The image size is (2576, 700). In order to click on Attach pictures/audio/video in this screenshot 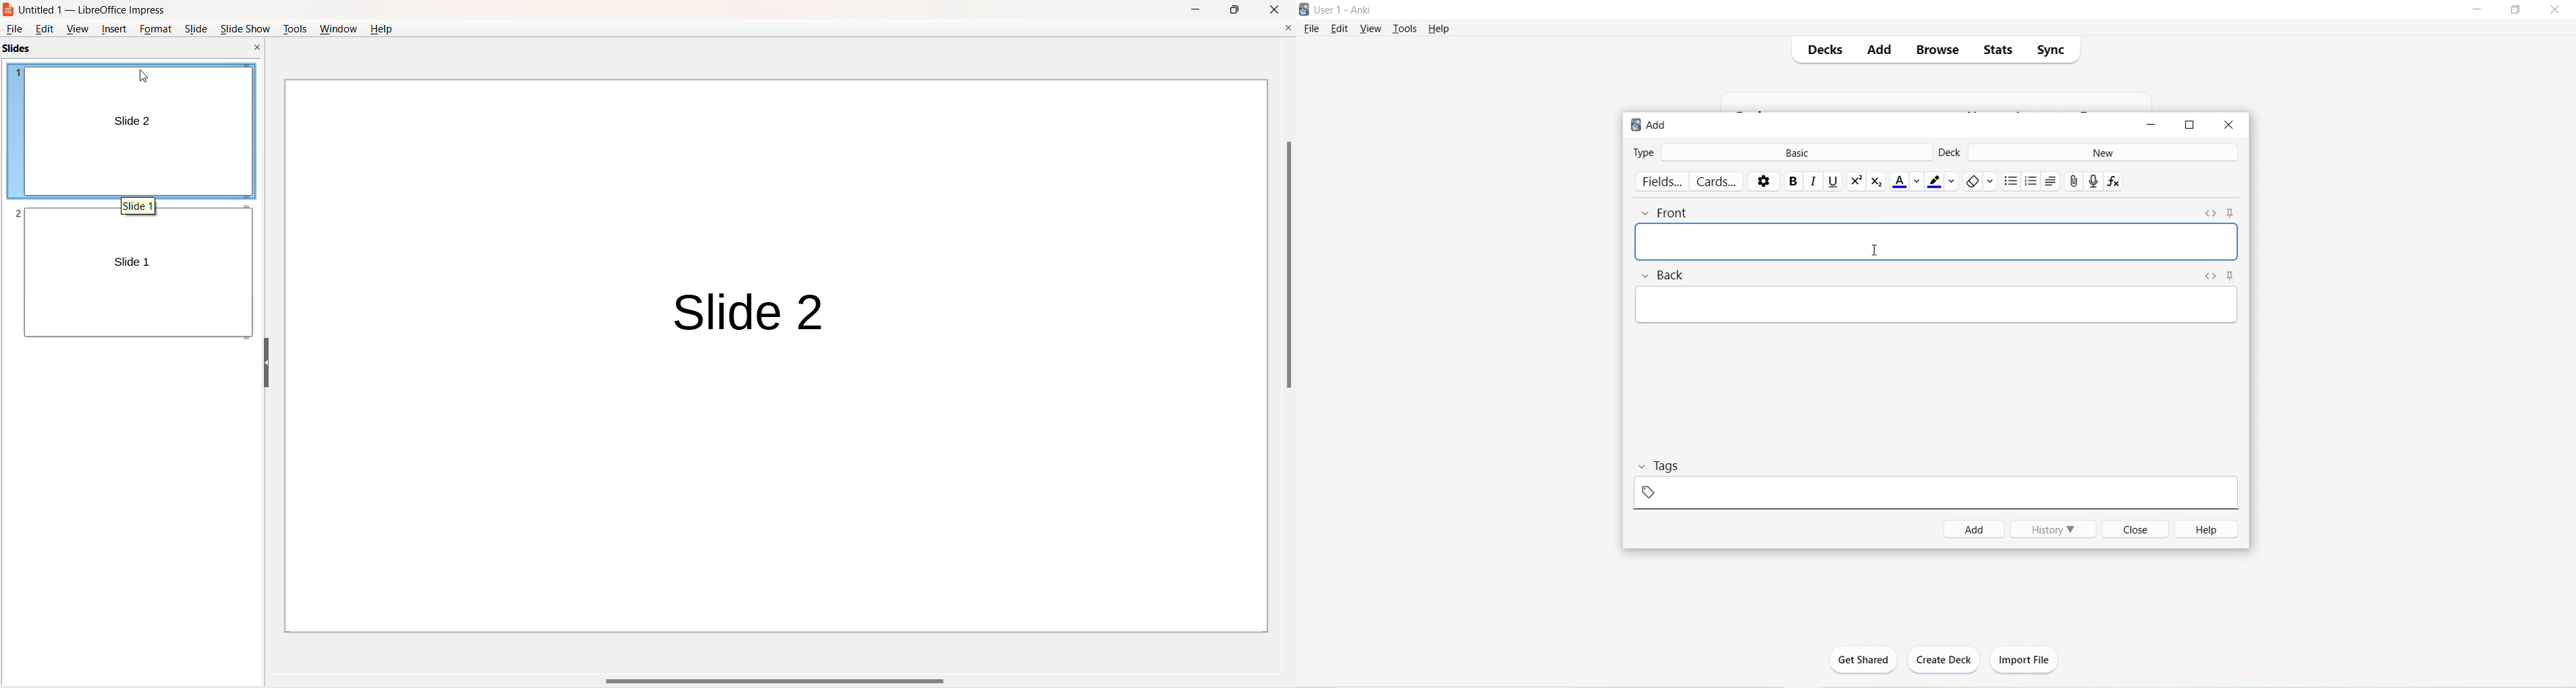, I will do `click(2077, 181)`.